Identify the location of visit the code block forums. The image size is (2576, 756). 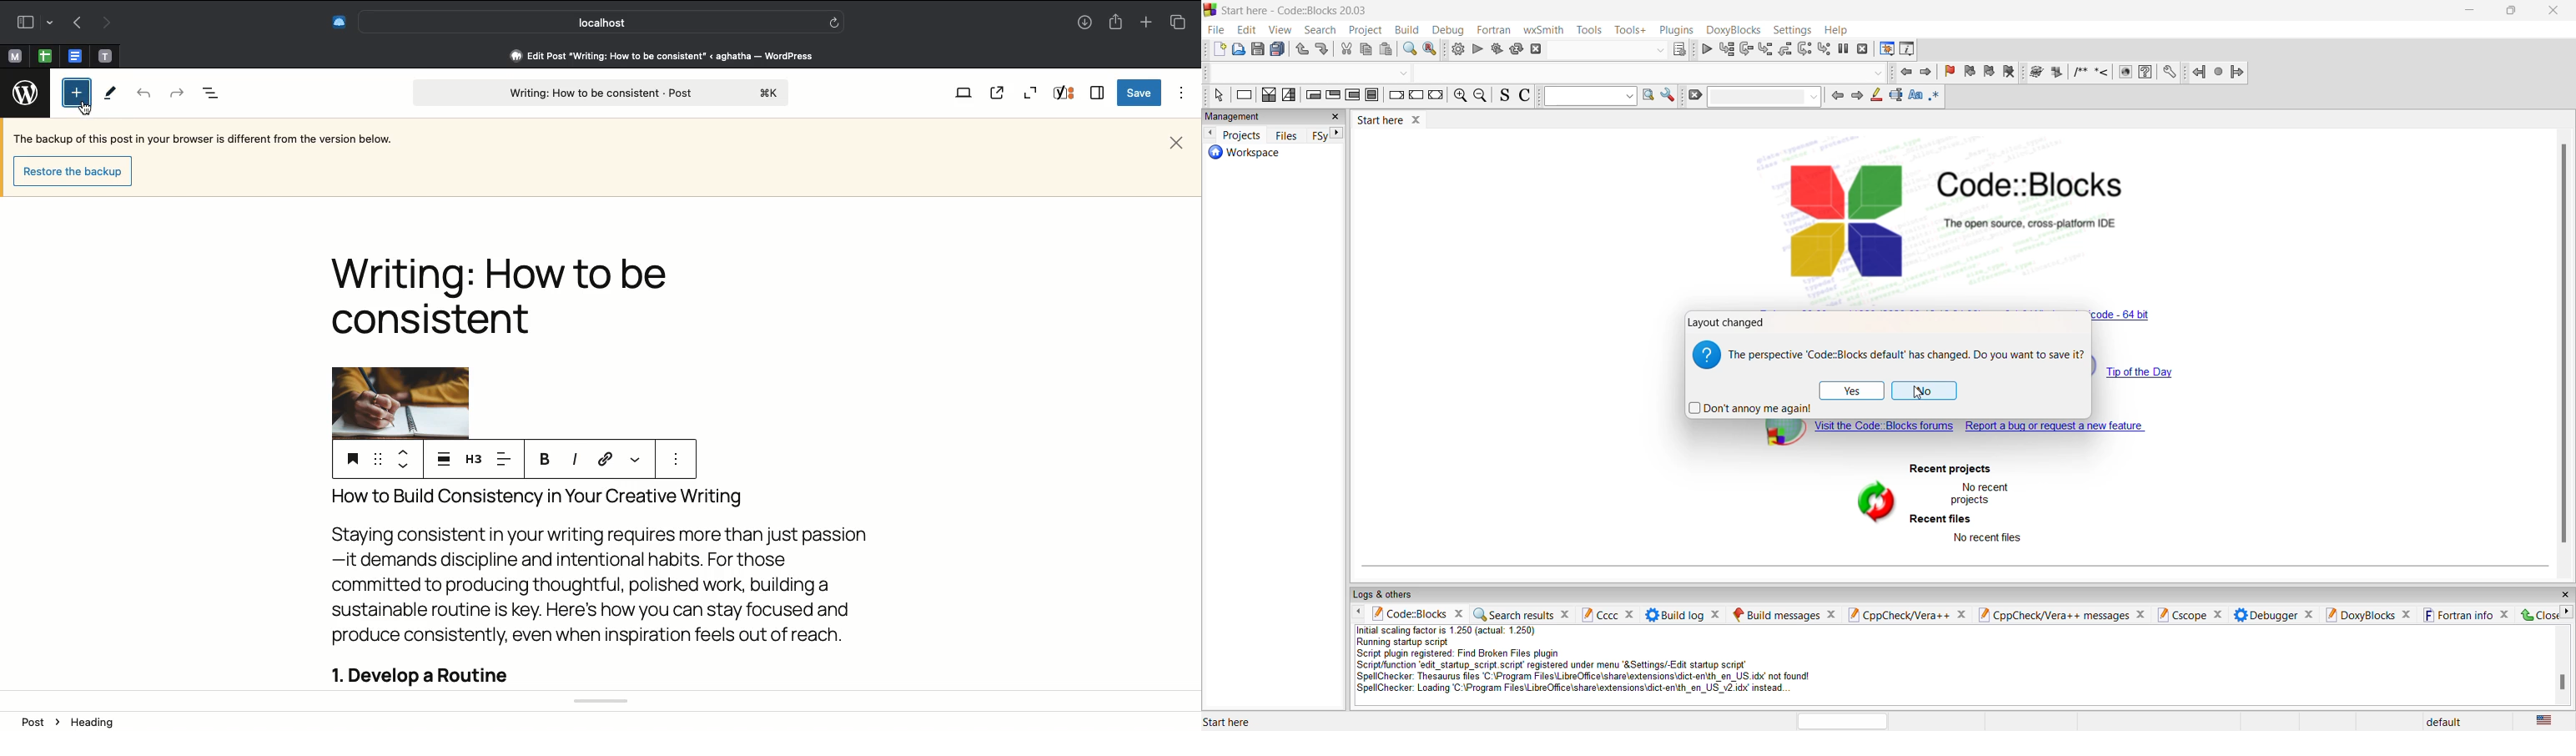
(1850, 435).